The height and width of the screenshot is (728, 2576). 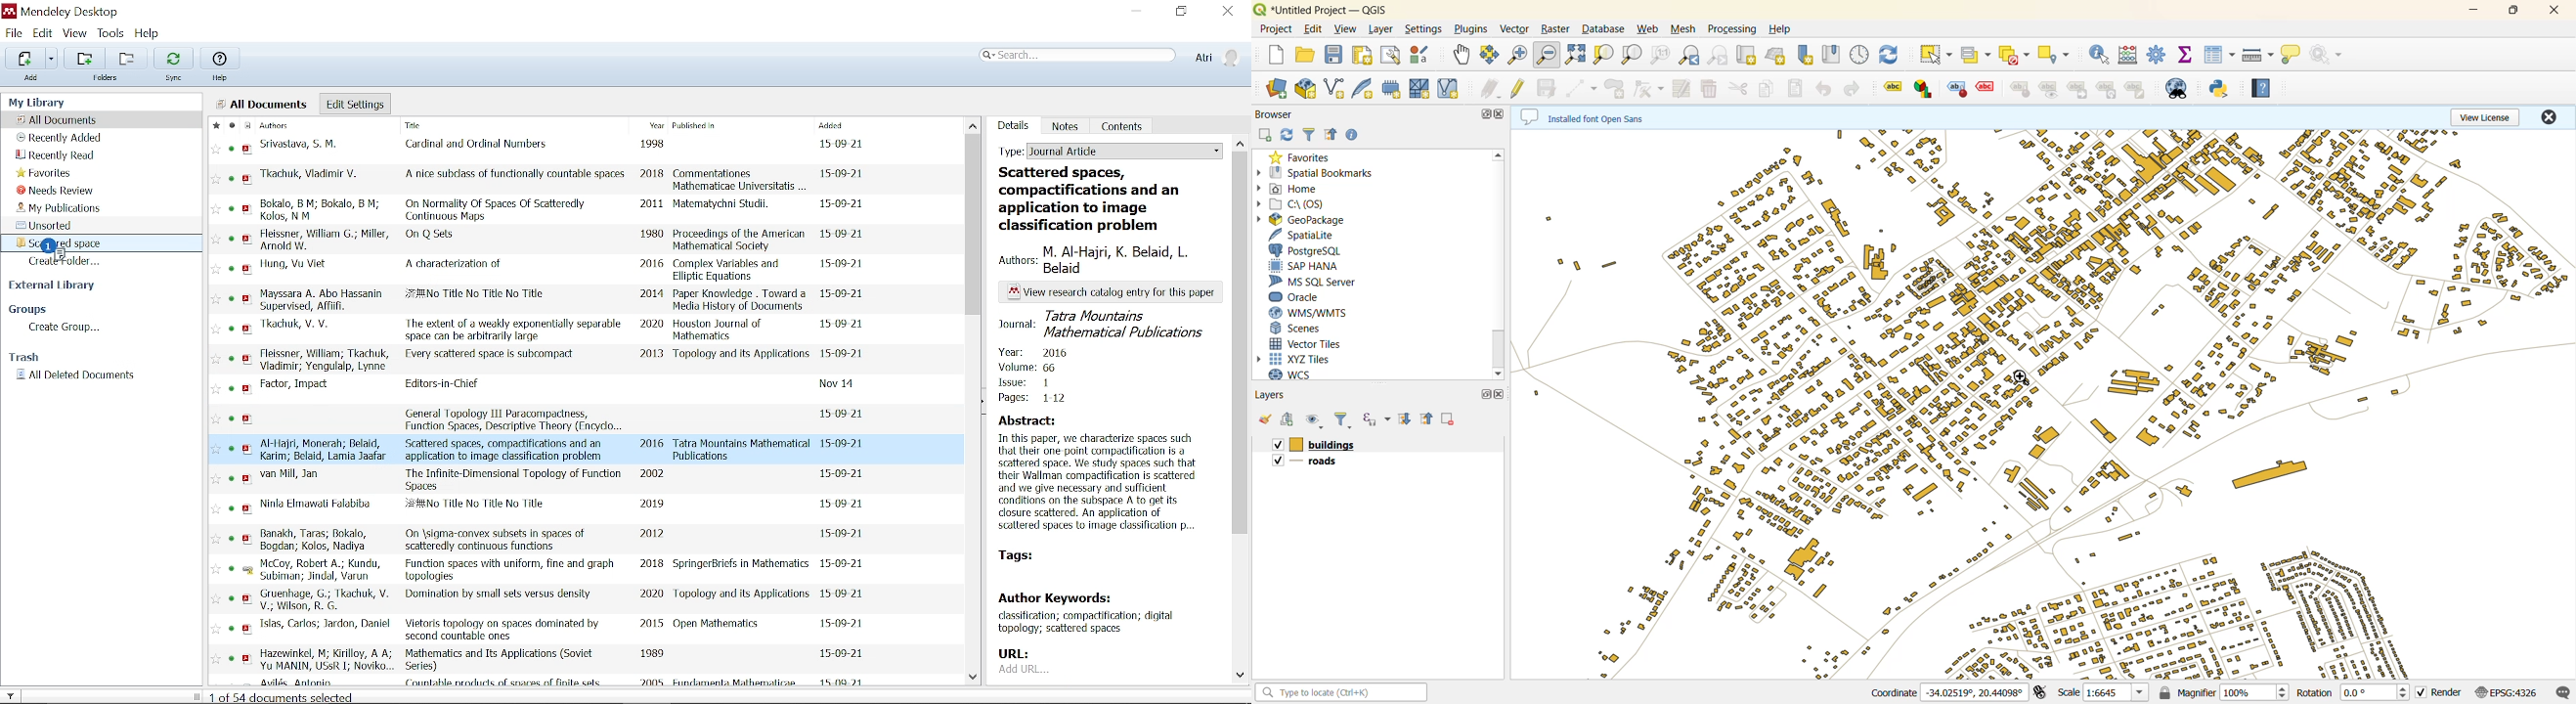 What do you see at coordinates (68, 261) in the screenshot?
I see `Create folder` at bounding box center [68, 261].